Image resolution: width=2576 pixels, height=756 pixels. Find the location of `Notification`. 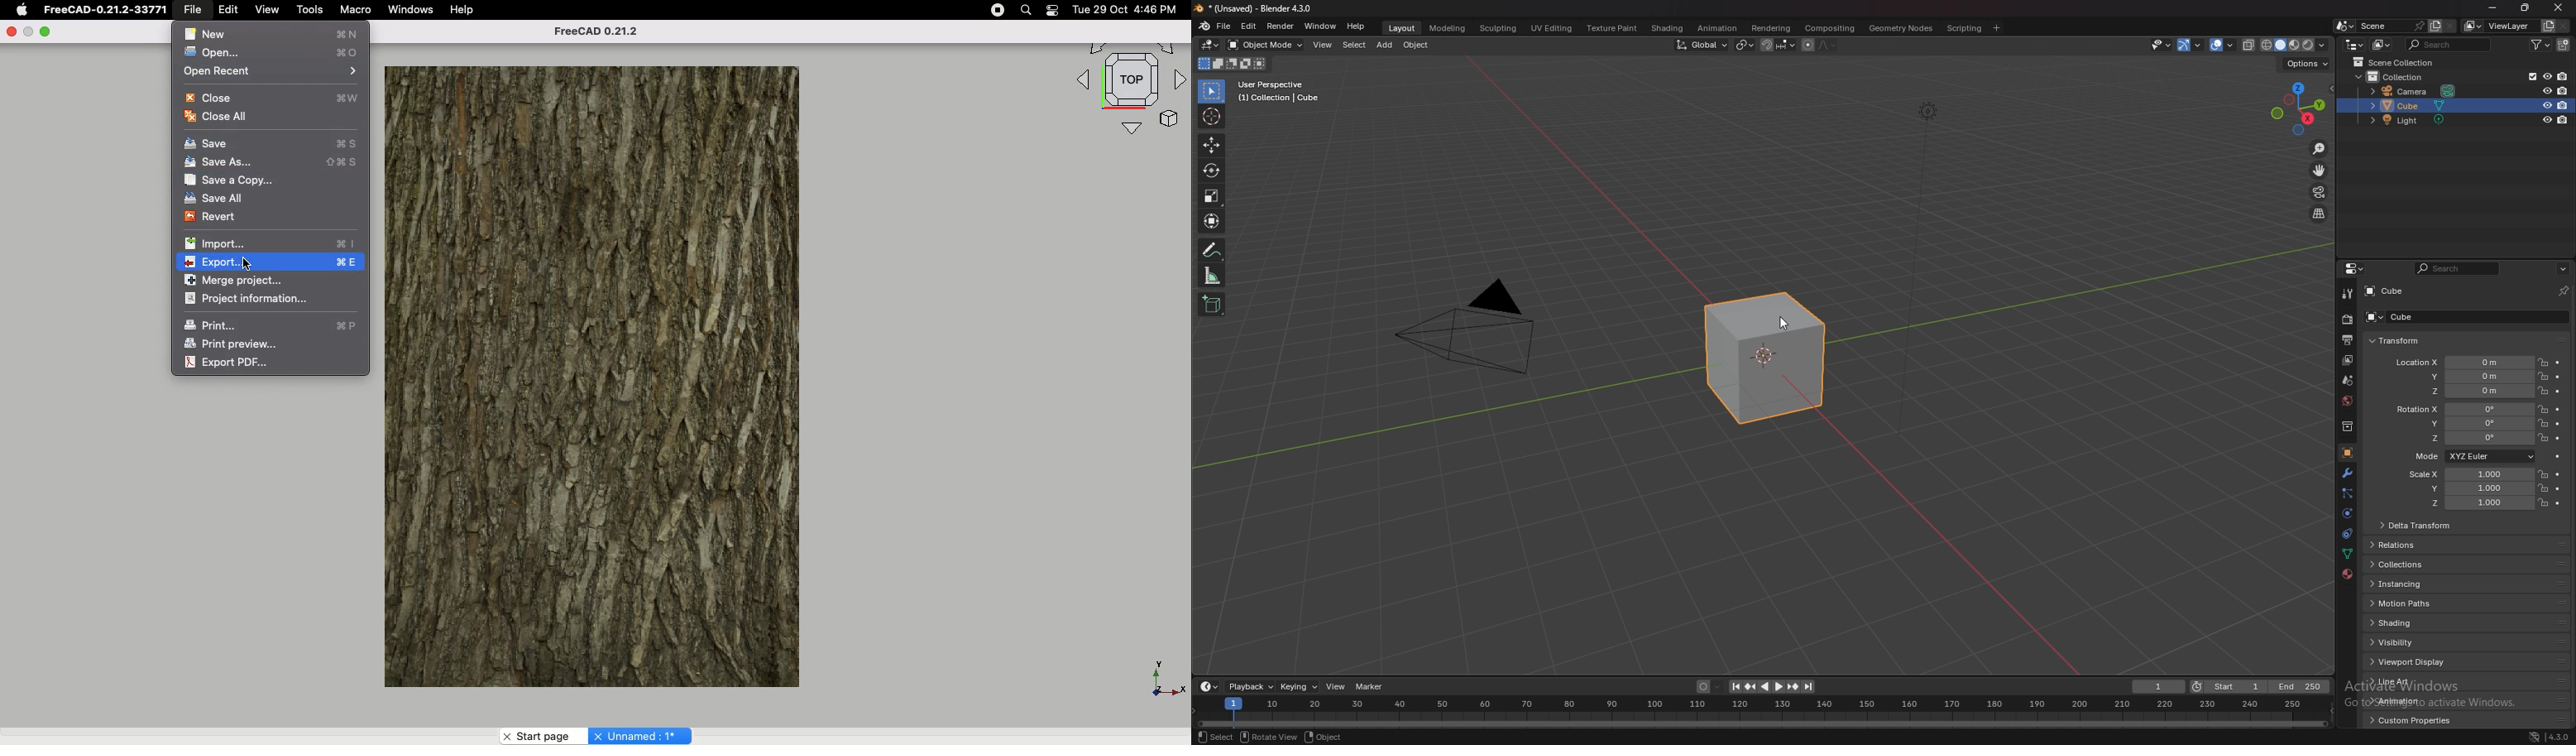

Notification is located at coordinates (1052, 10).